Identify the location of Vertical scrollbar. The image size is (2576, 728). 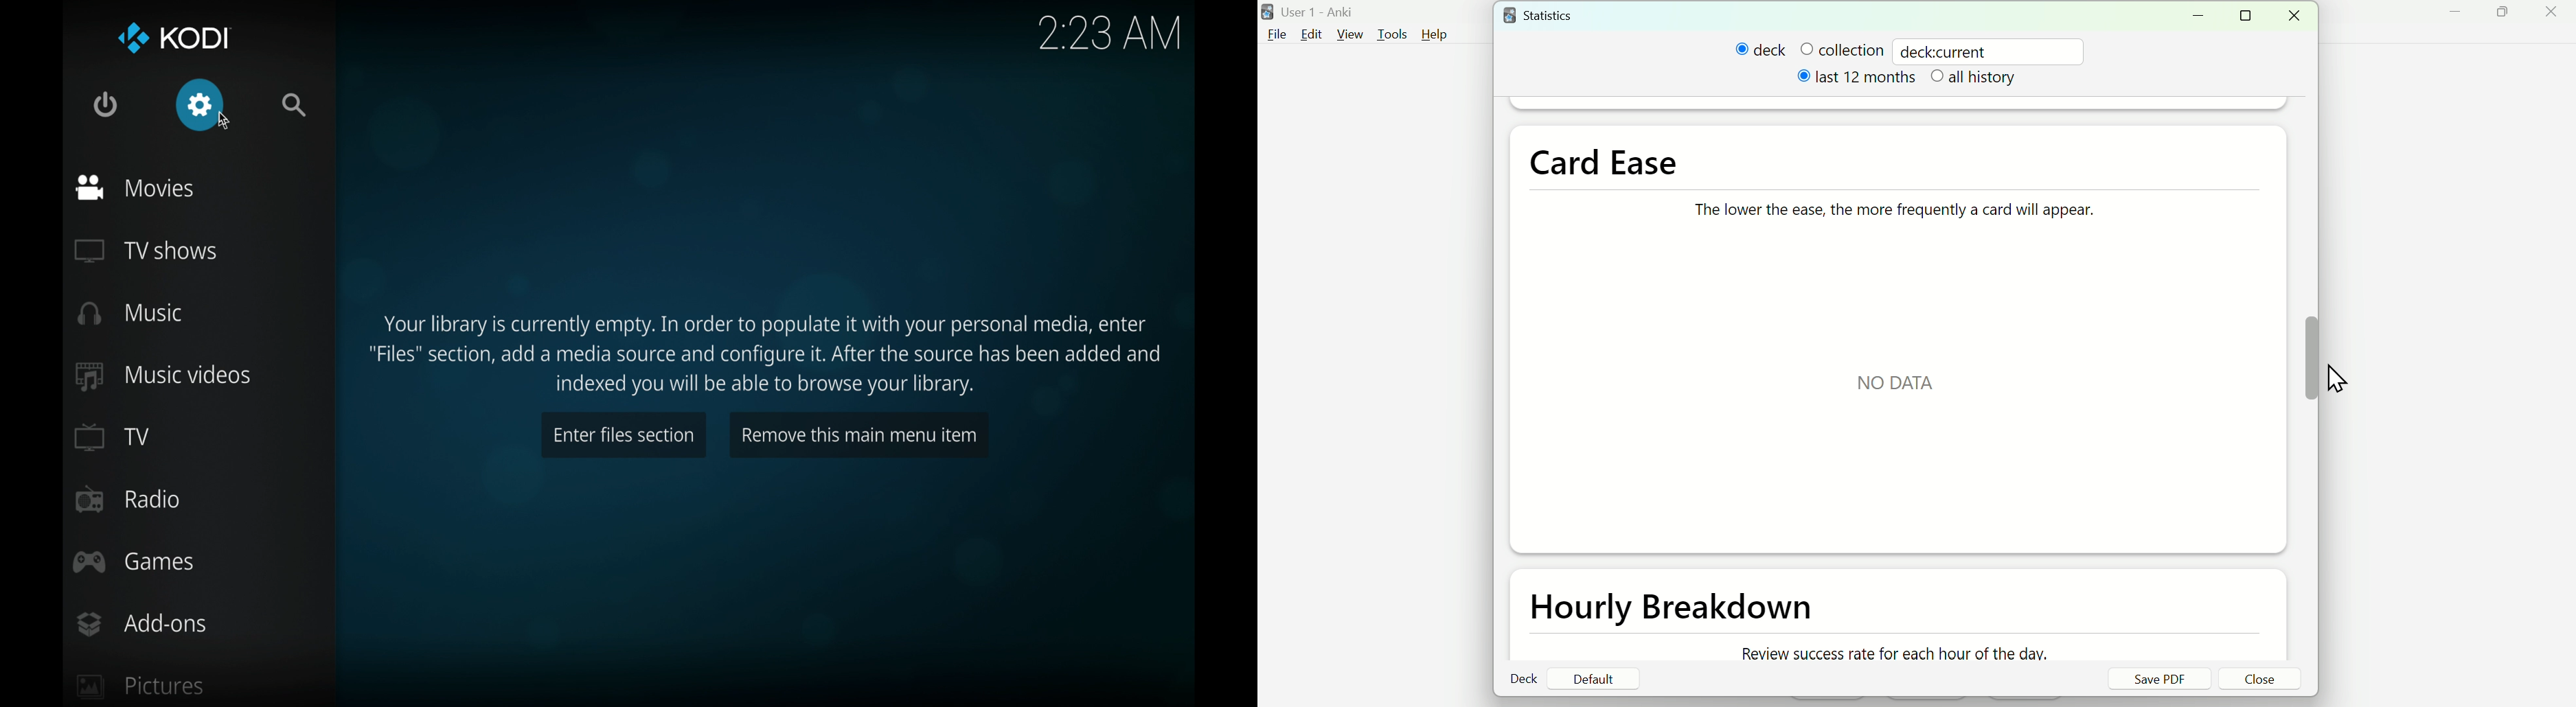
(2311, 358).